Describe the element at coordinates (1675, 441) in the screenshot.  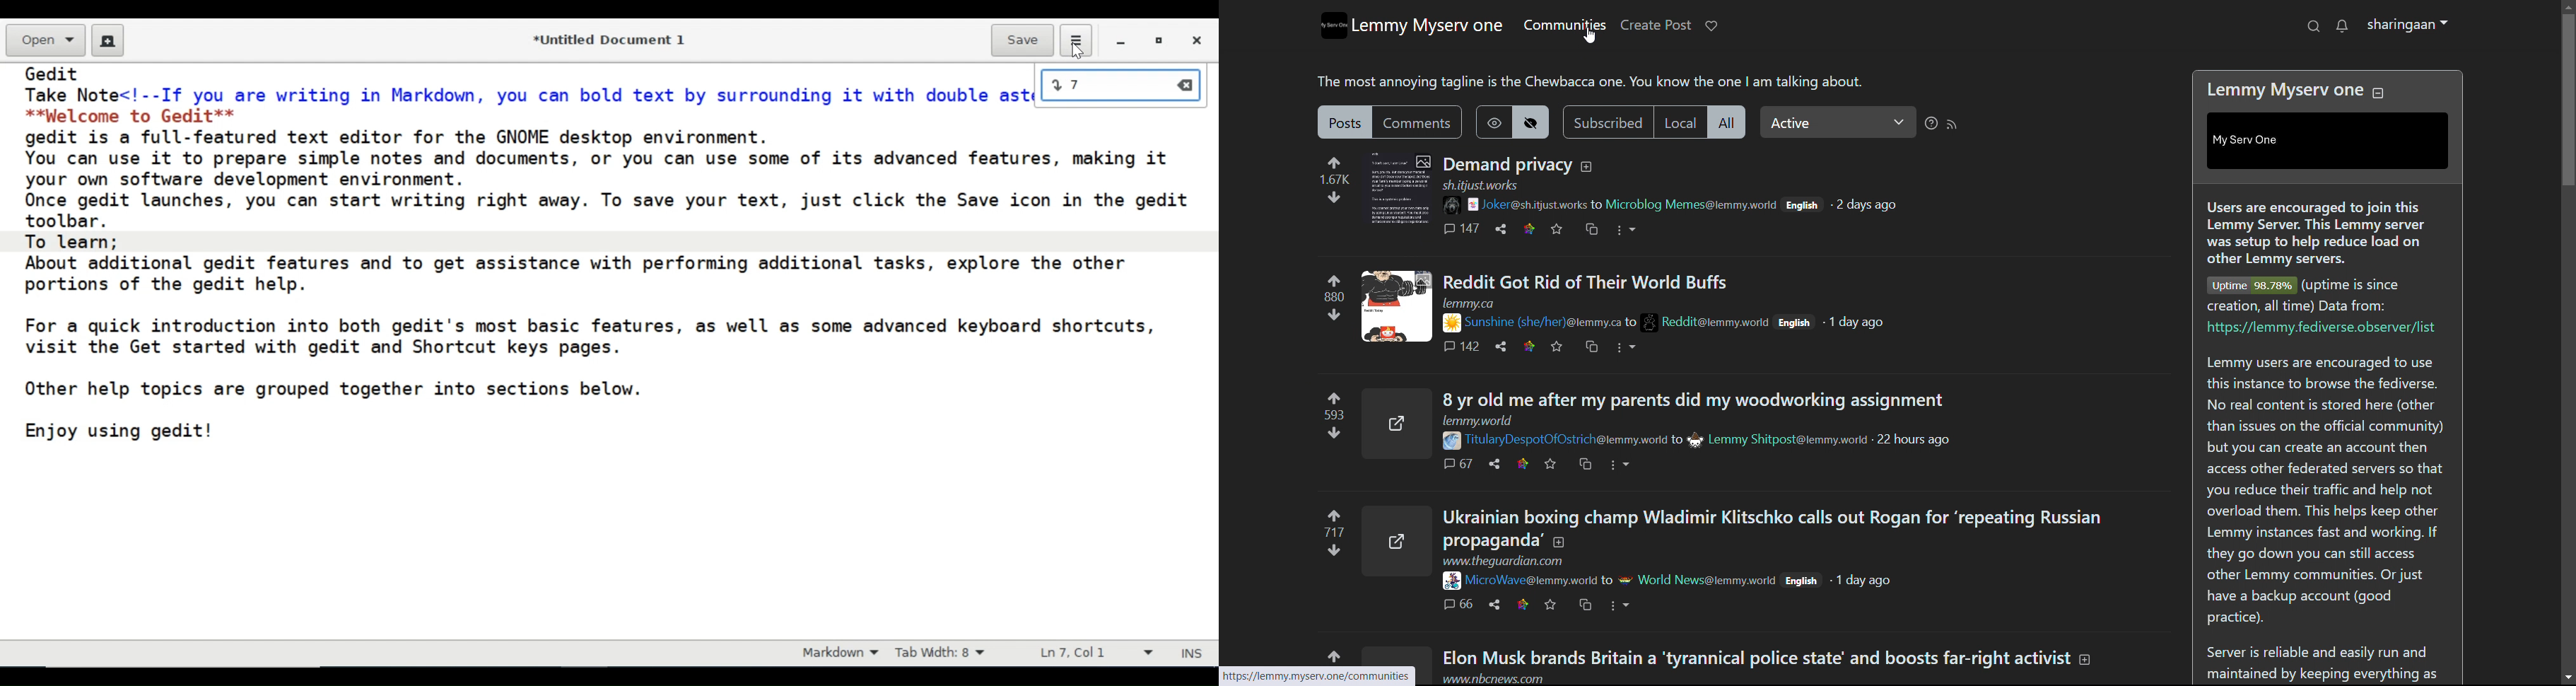
I see `to` at that location.